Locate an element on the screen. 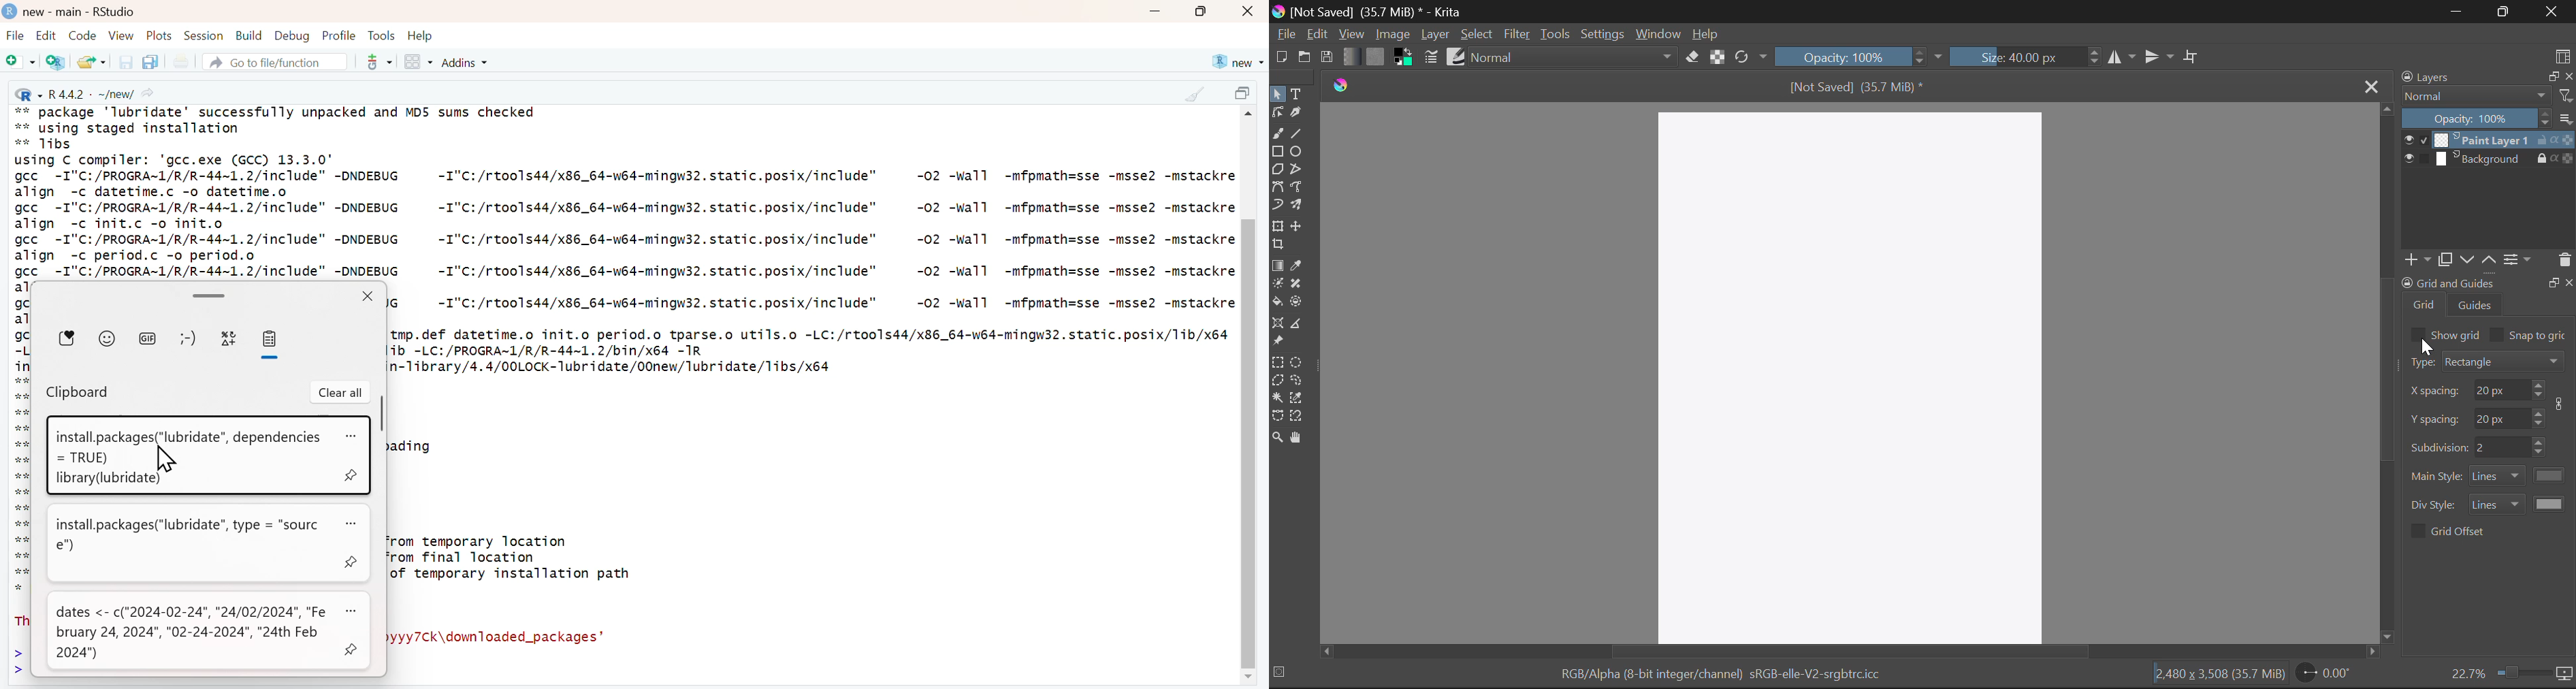  Clipboard is located at coordinates (79, 394).